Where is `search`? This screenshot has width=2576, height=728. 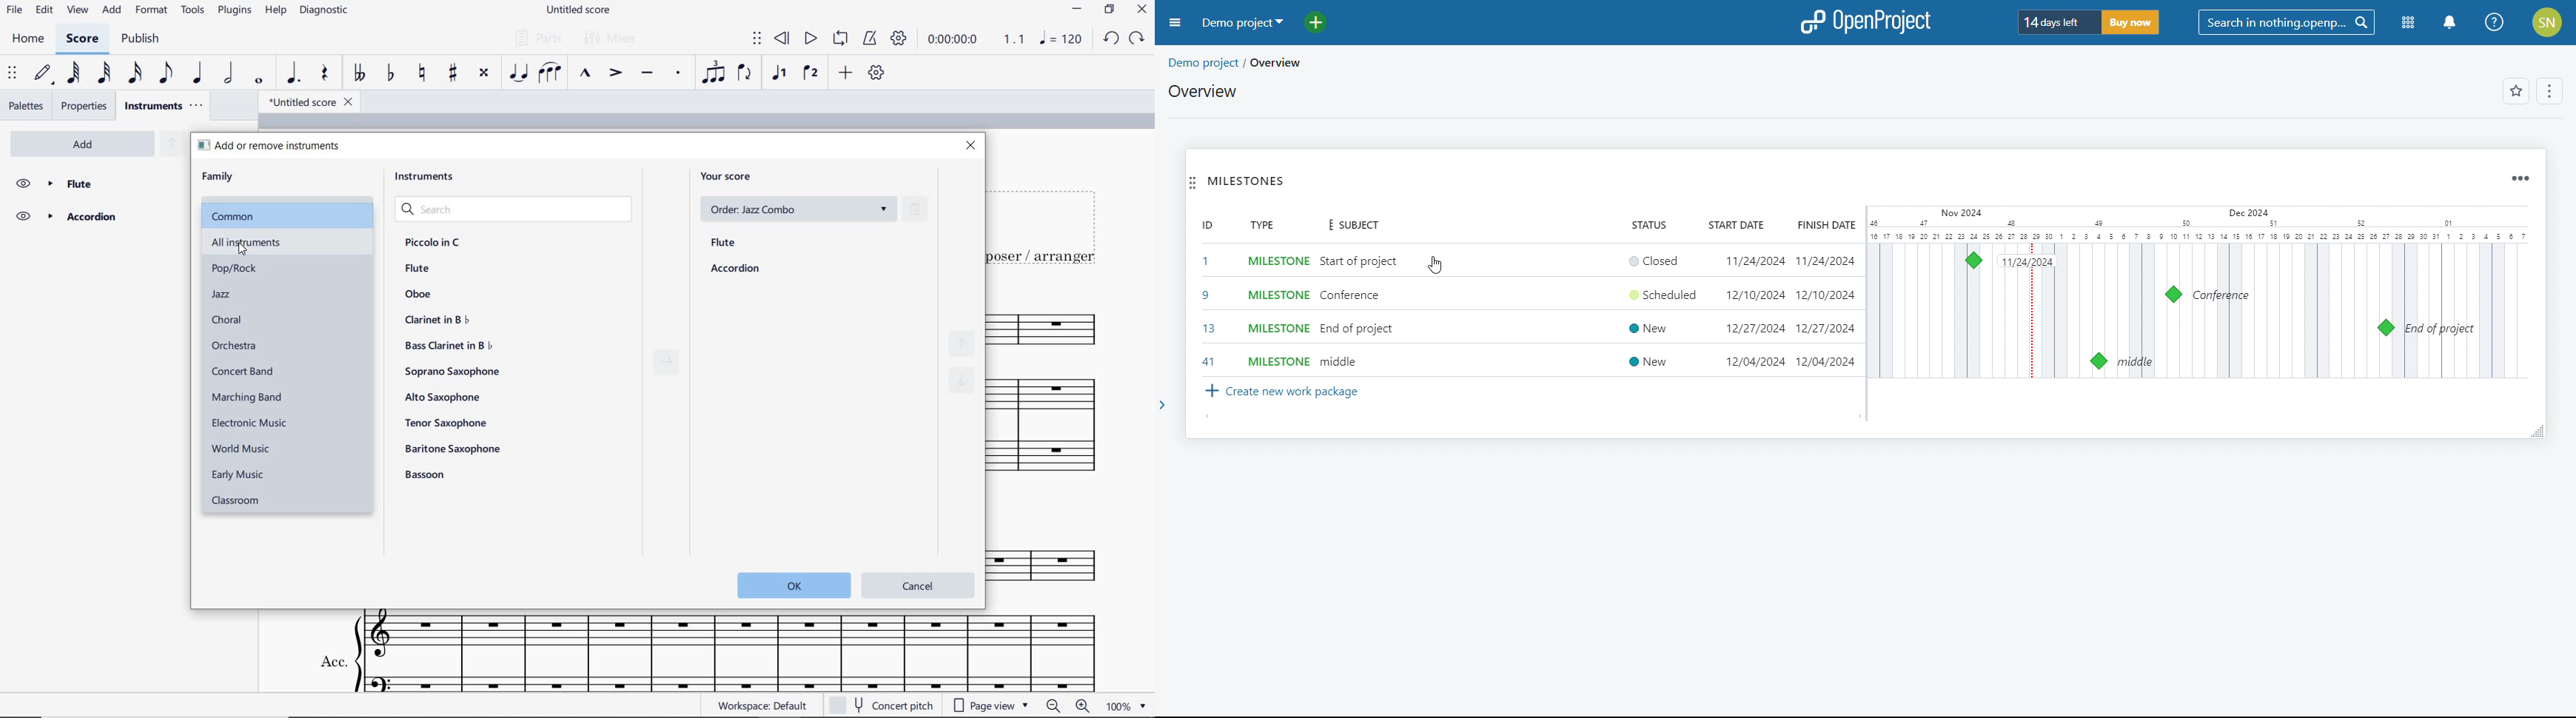
search is located at coordinates (513, 207).